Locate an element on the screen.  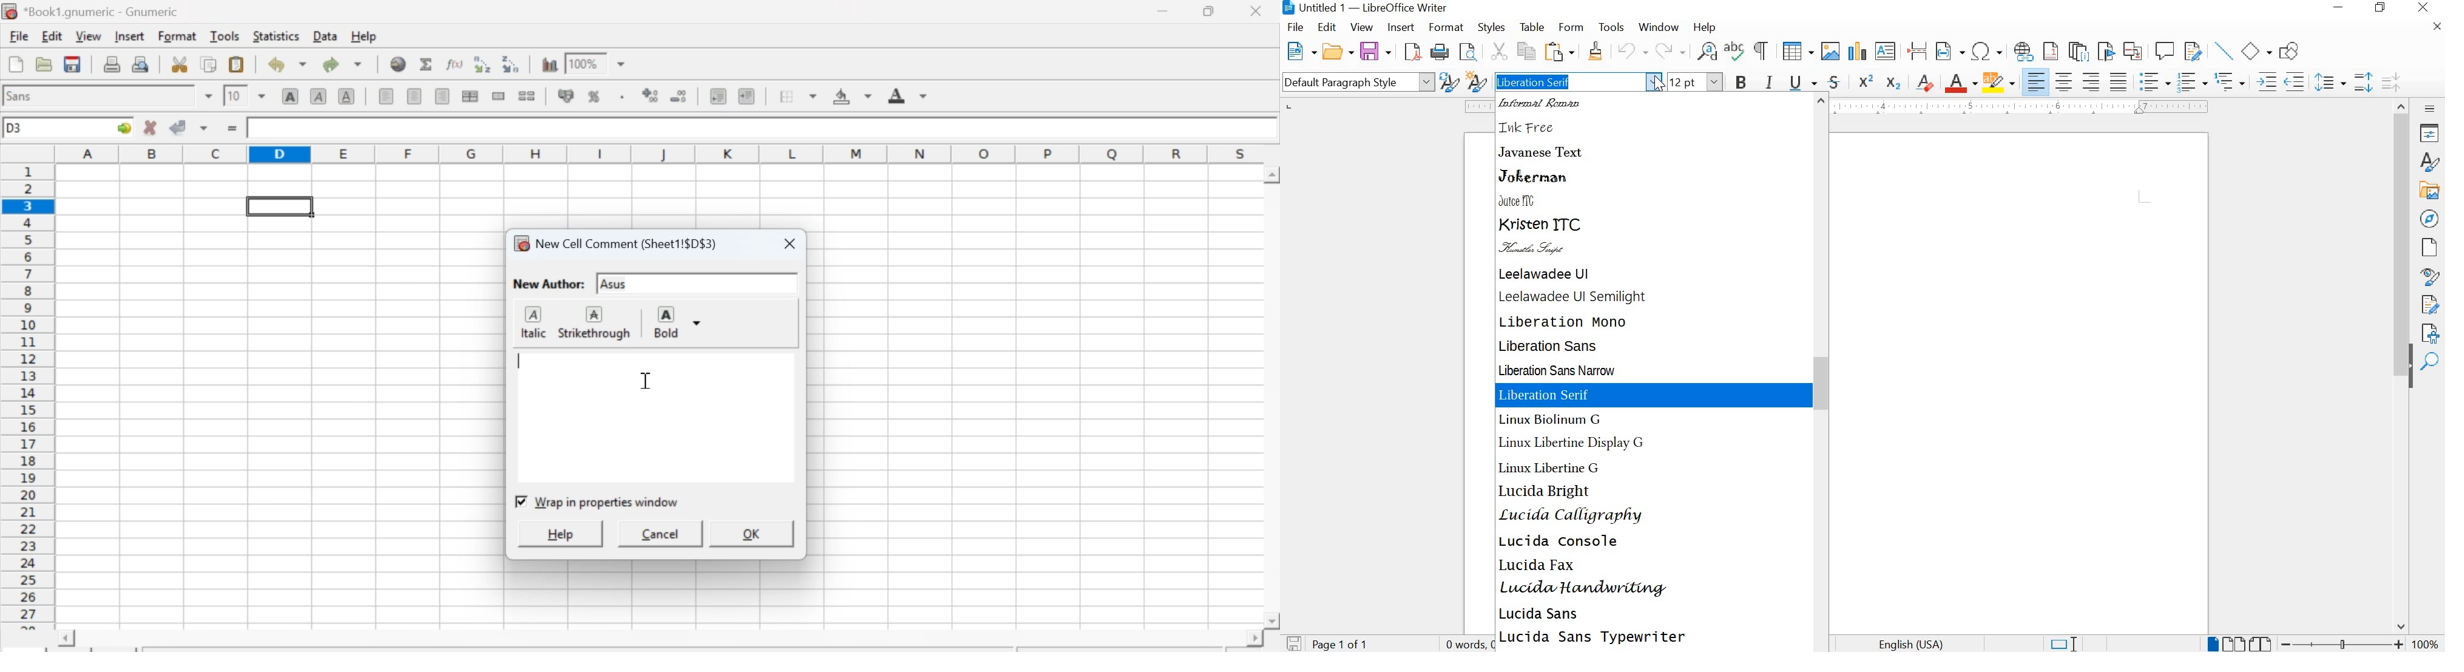
LIBERATION SANS NARROW is located at coordinates (1562, 370).